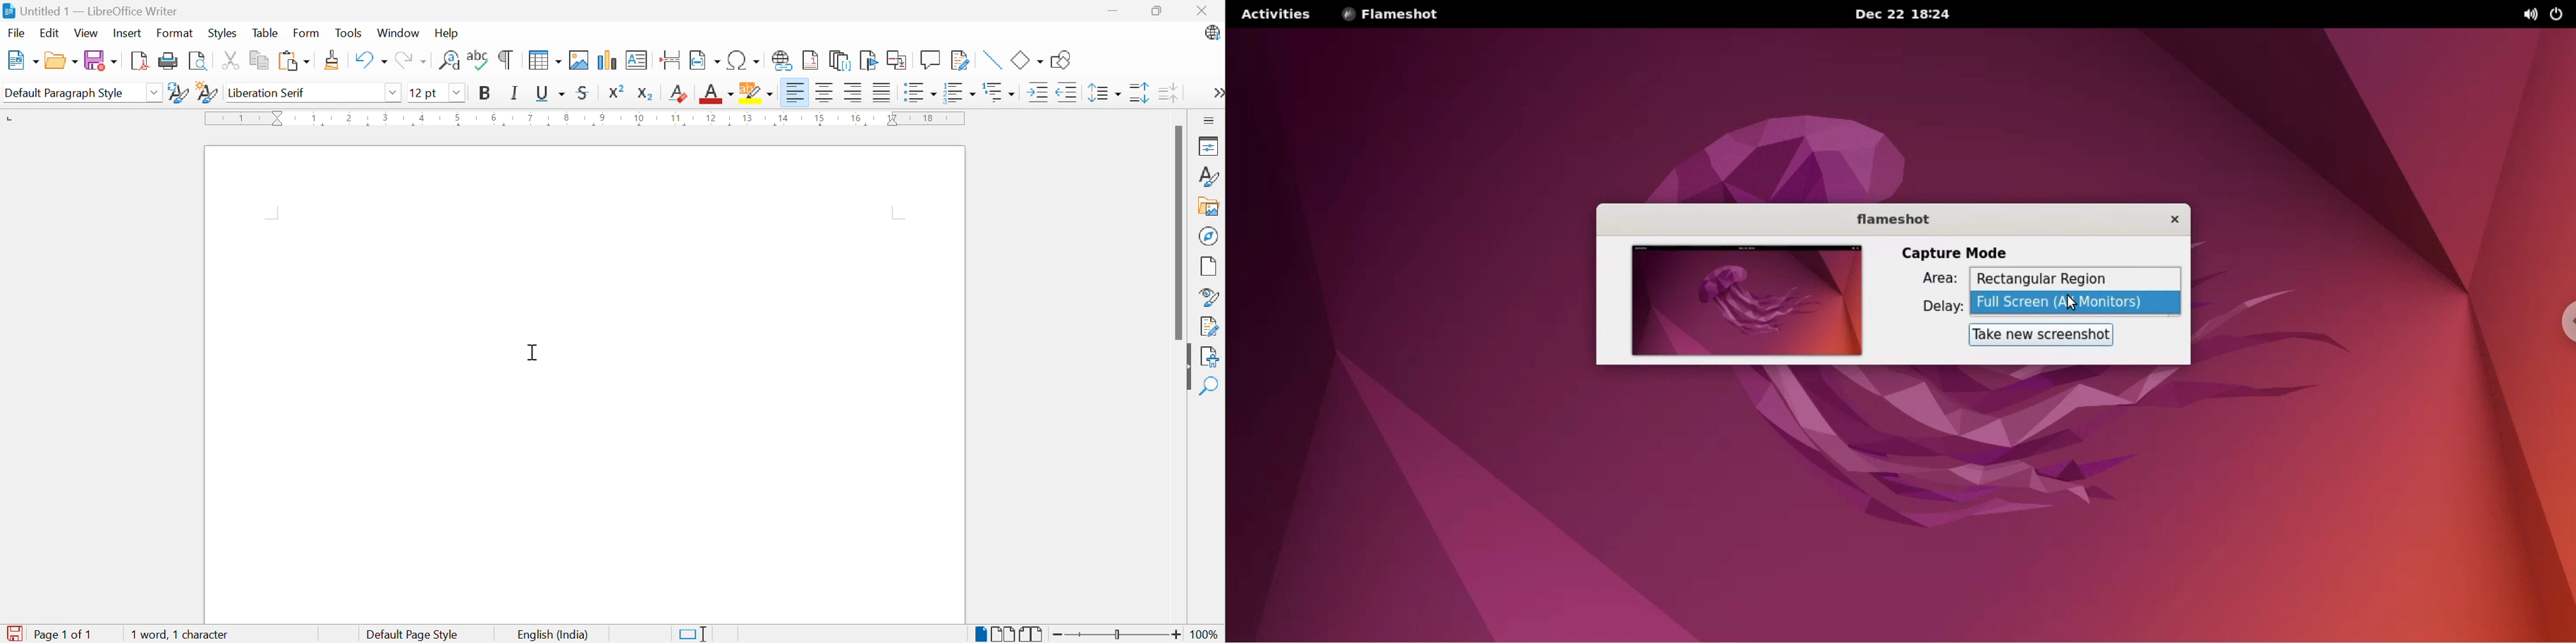 The width and height of the screenshot is (2576, 644). What do you see at coordinates (1209, 234) in the screenshot?
I see `Navigator` at bounding box center [1209, 234].